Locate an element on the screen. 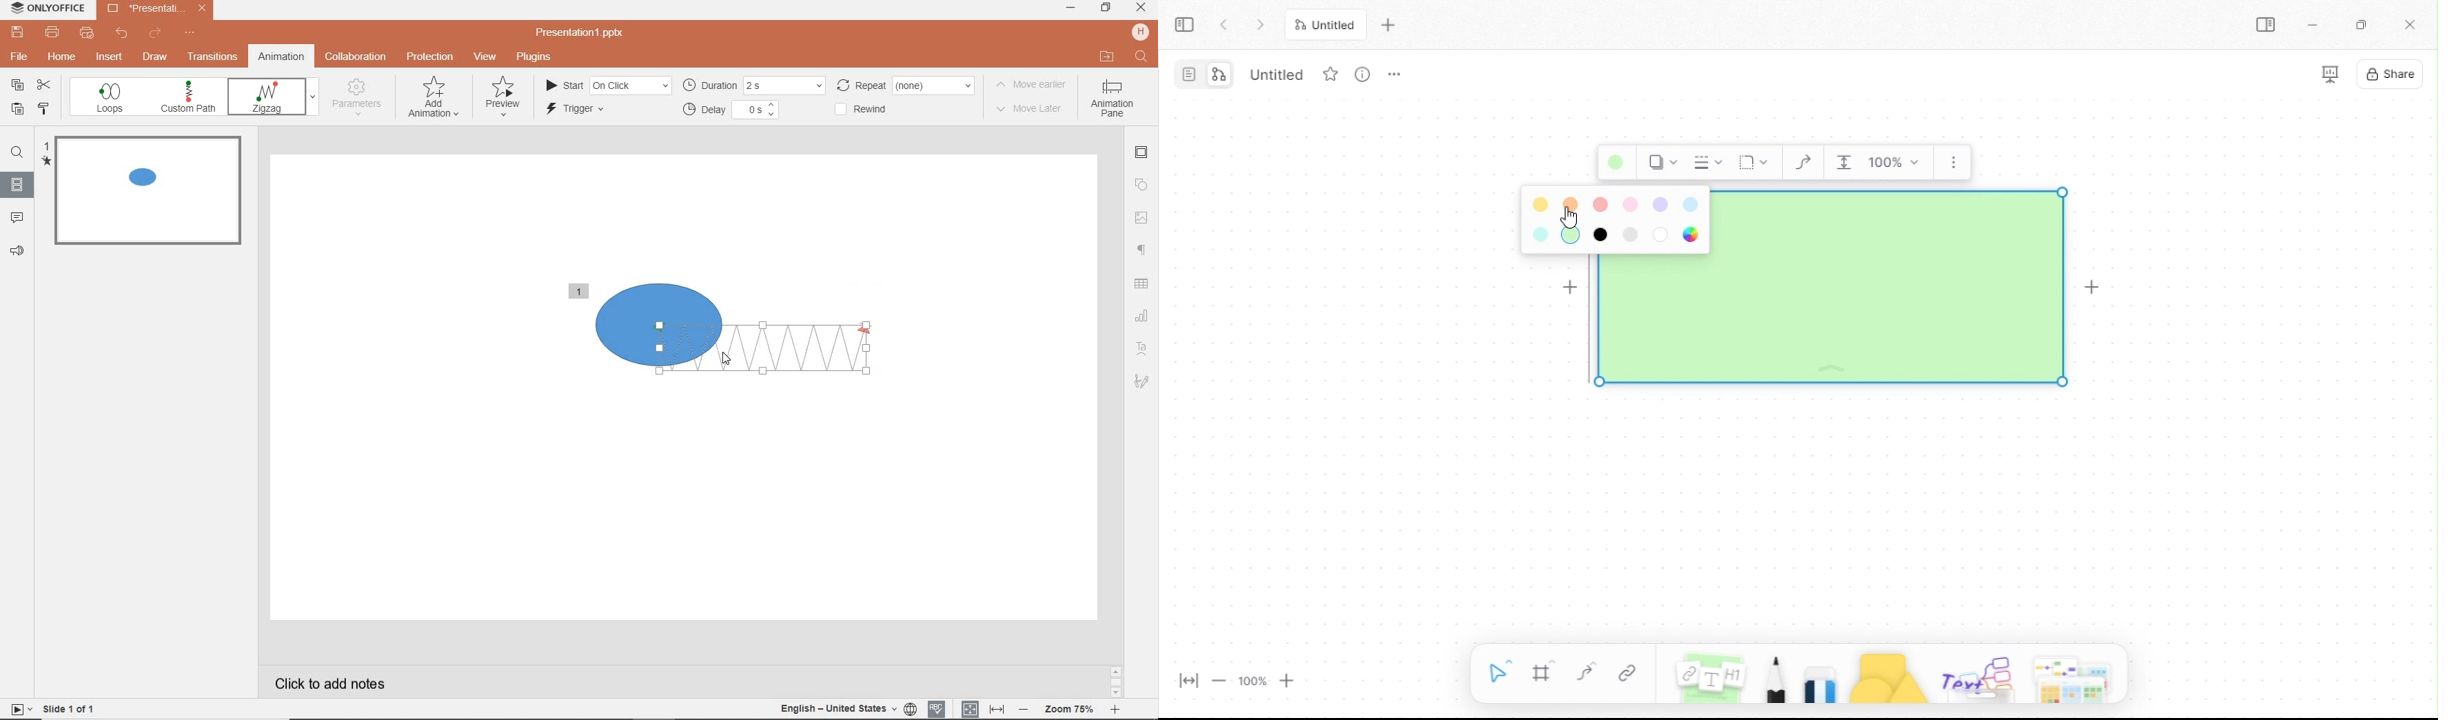  Curve  is located at coordinates (1803, 163).